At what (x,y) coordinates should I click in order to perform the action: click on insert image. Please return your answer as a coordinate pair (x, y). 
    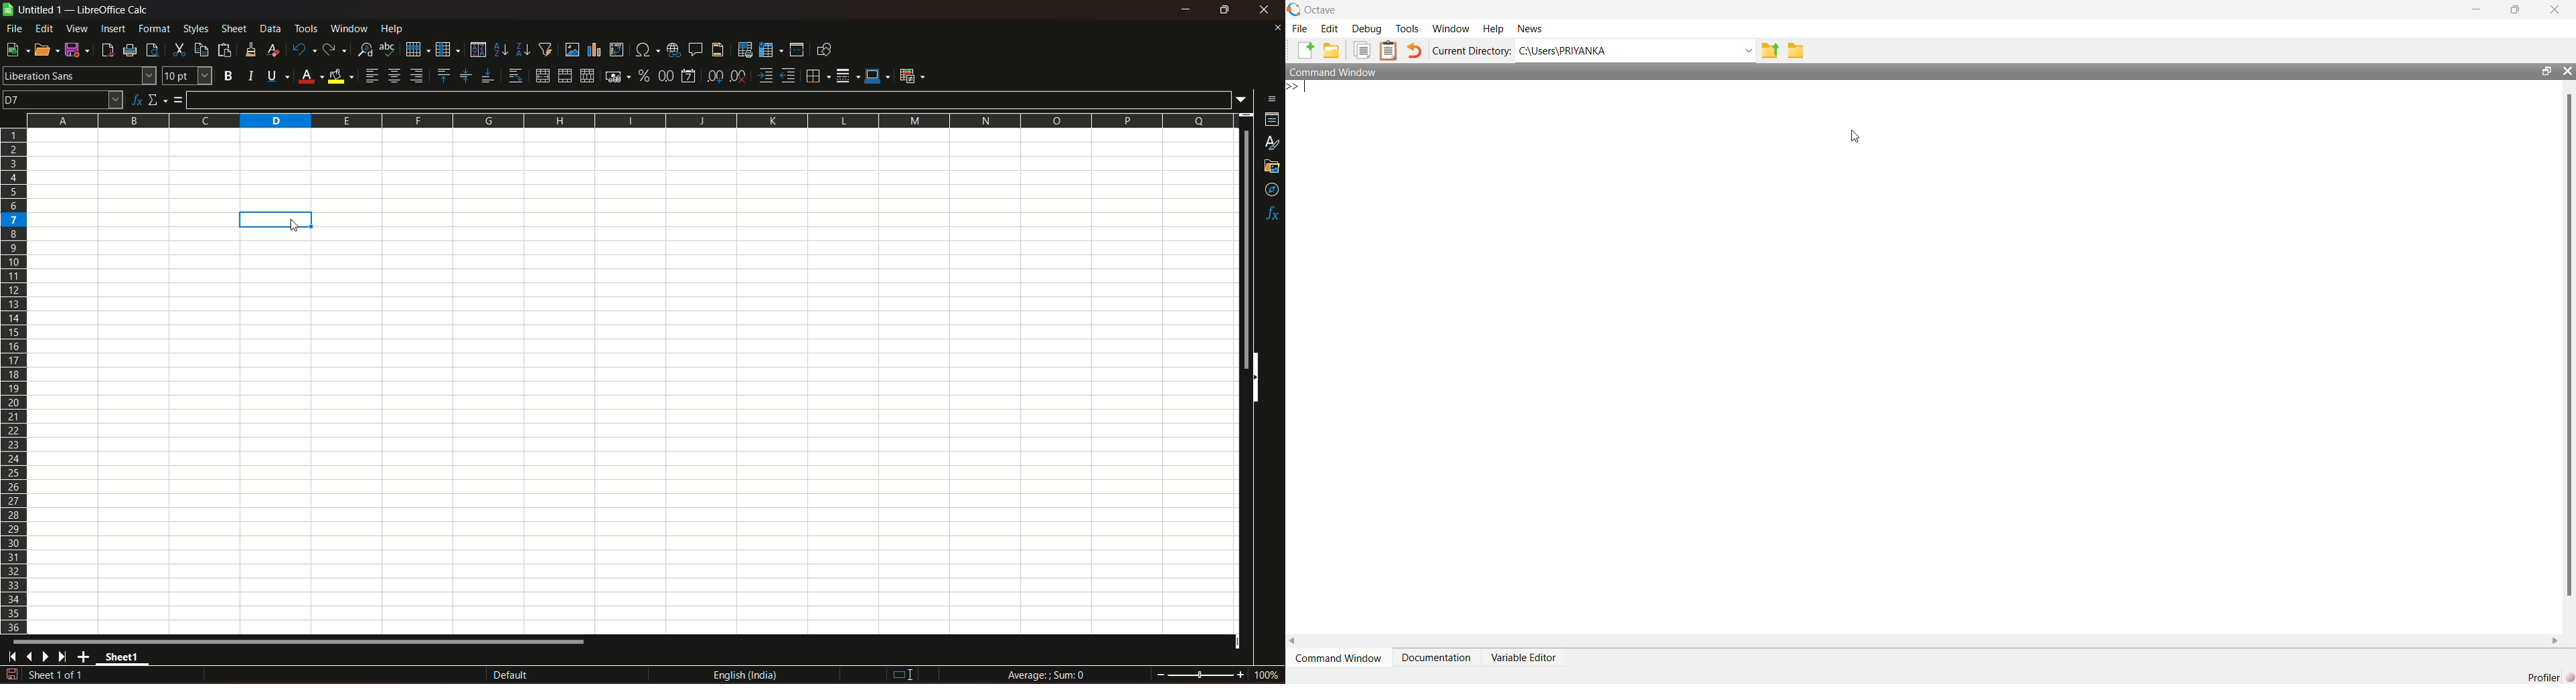
    Looking at the image, I should click on (572, 50).